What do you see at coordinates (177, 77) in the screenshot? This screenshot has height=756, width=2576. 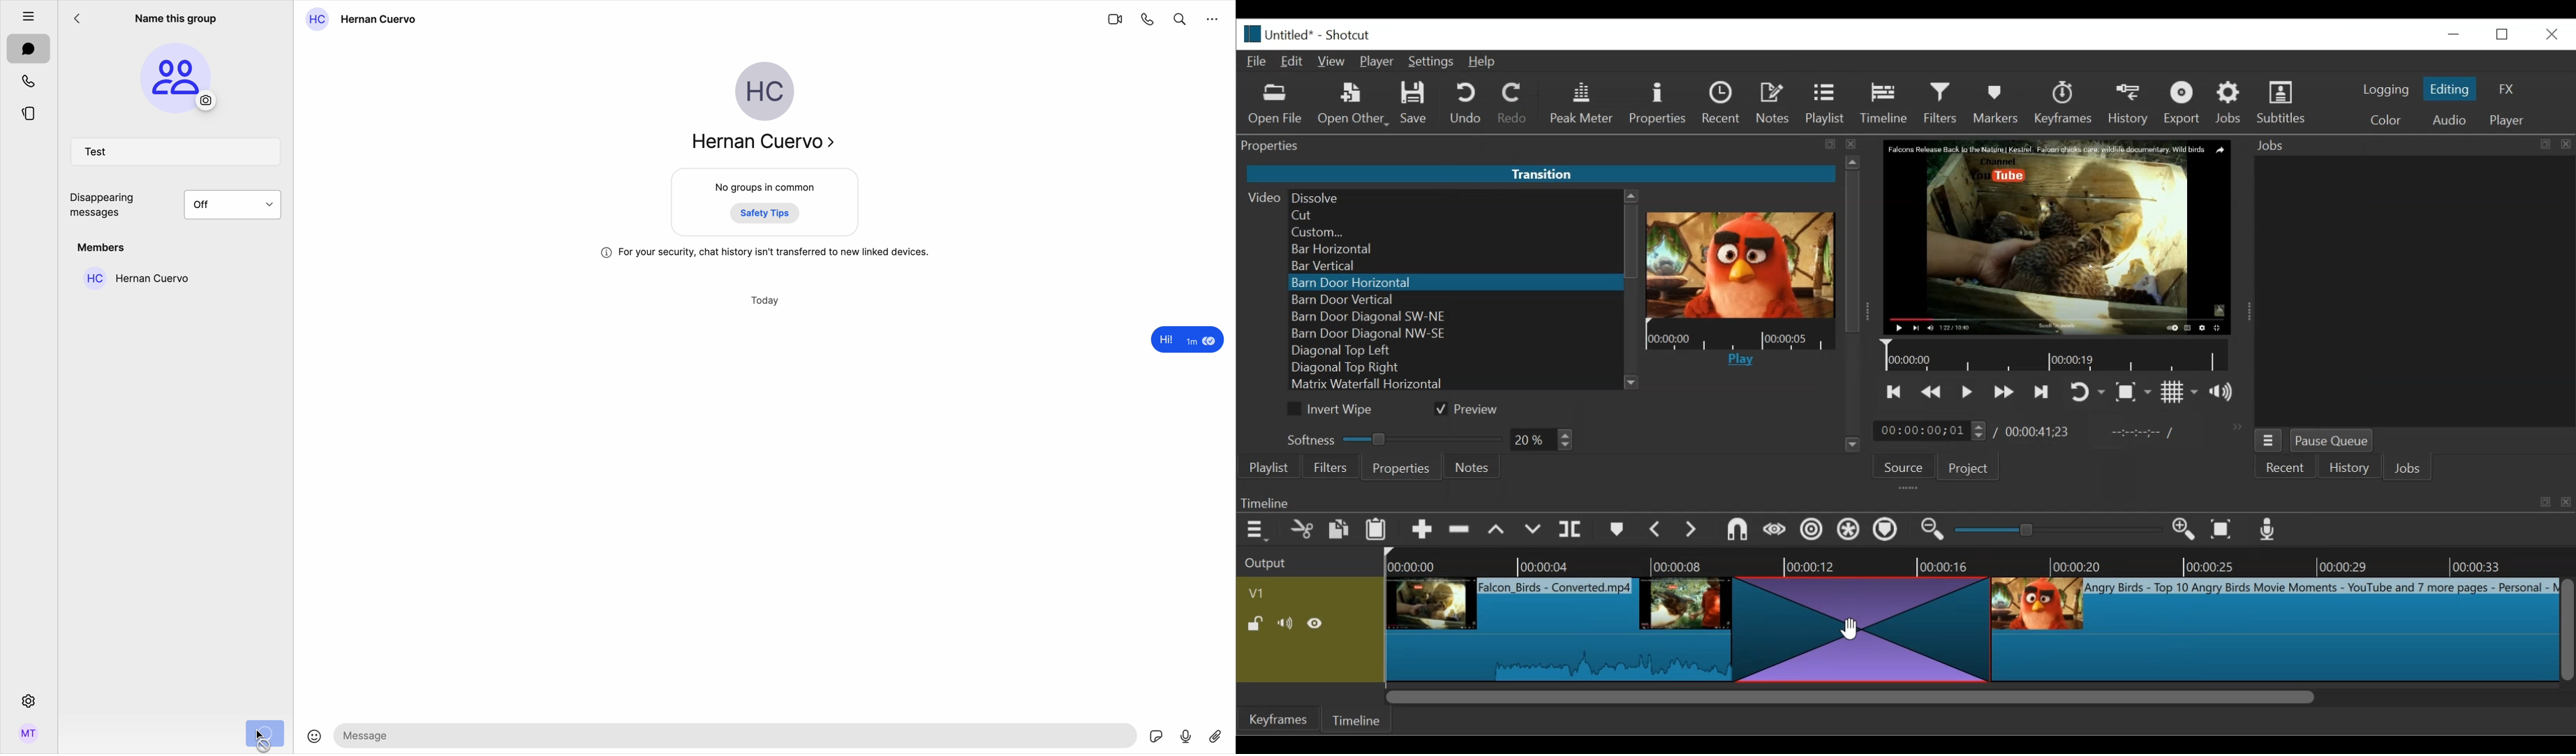 I see `picture of the group` at bounding box center [177, 77].